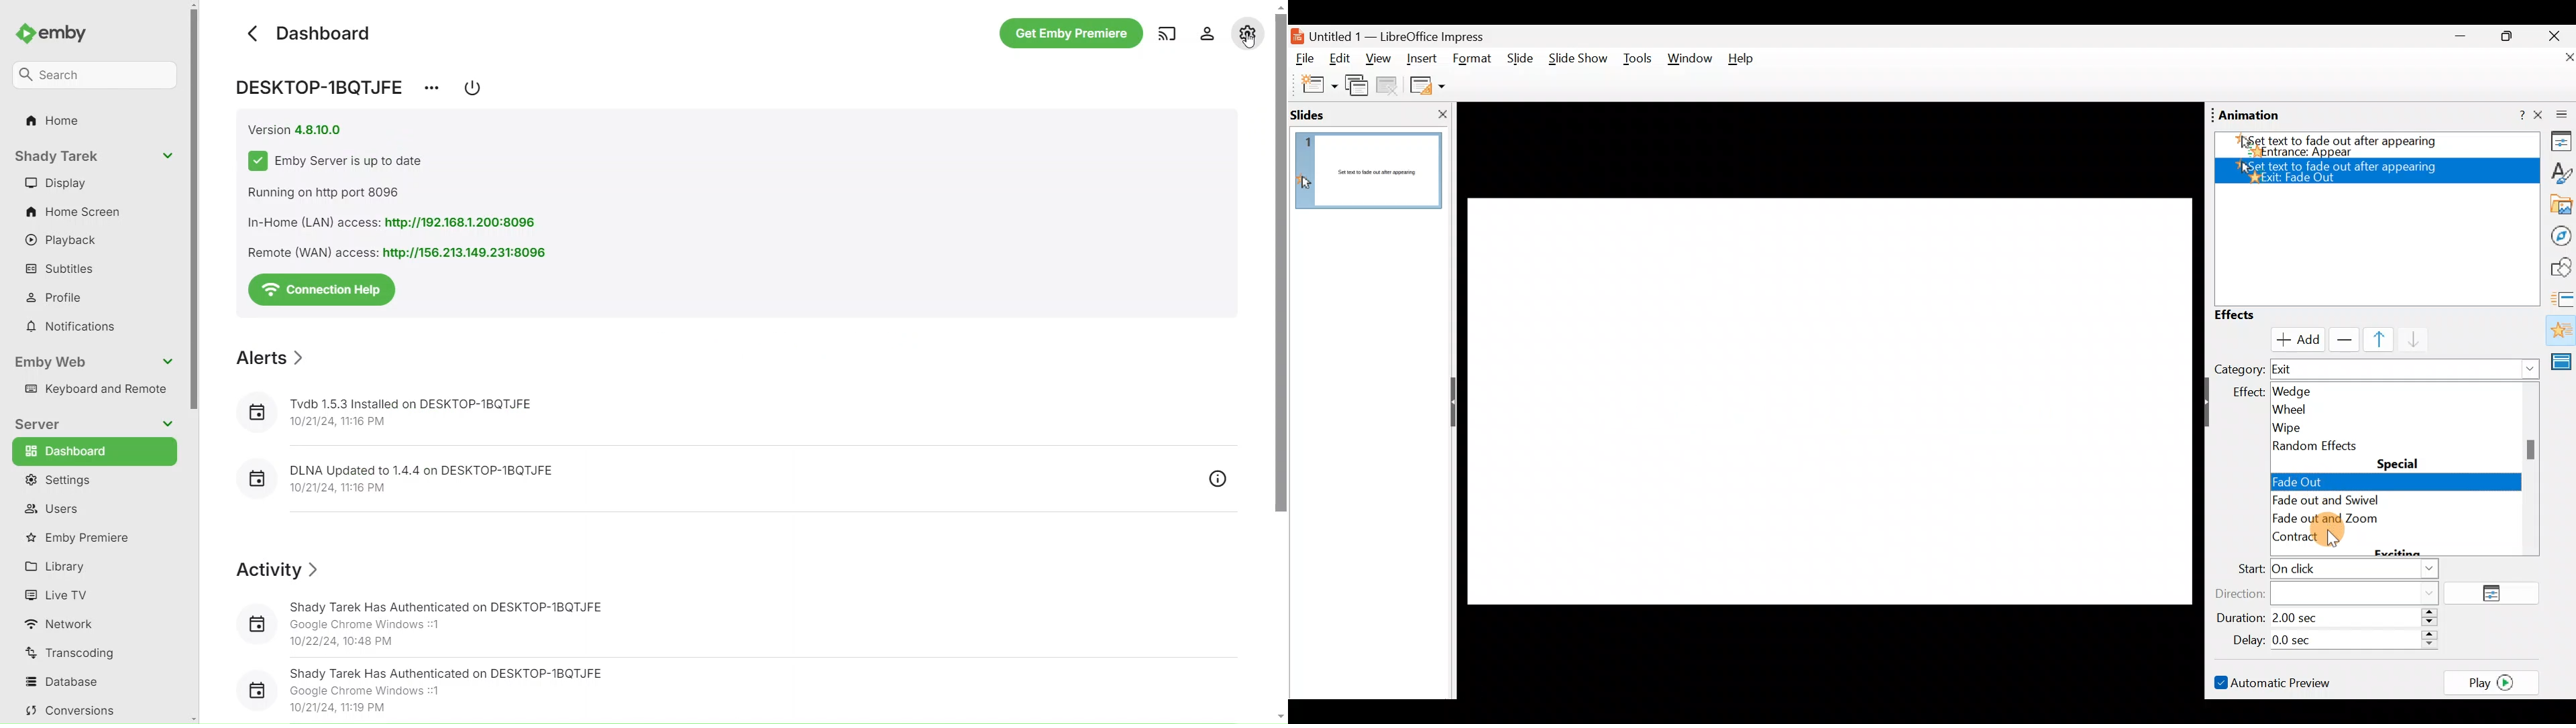  I want to click on Cursor, so click(2294, 338).